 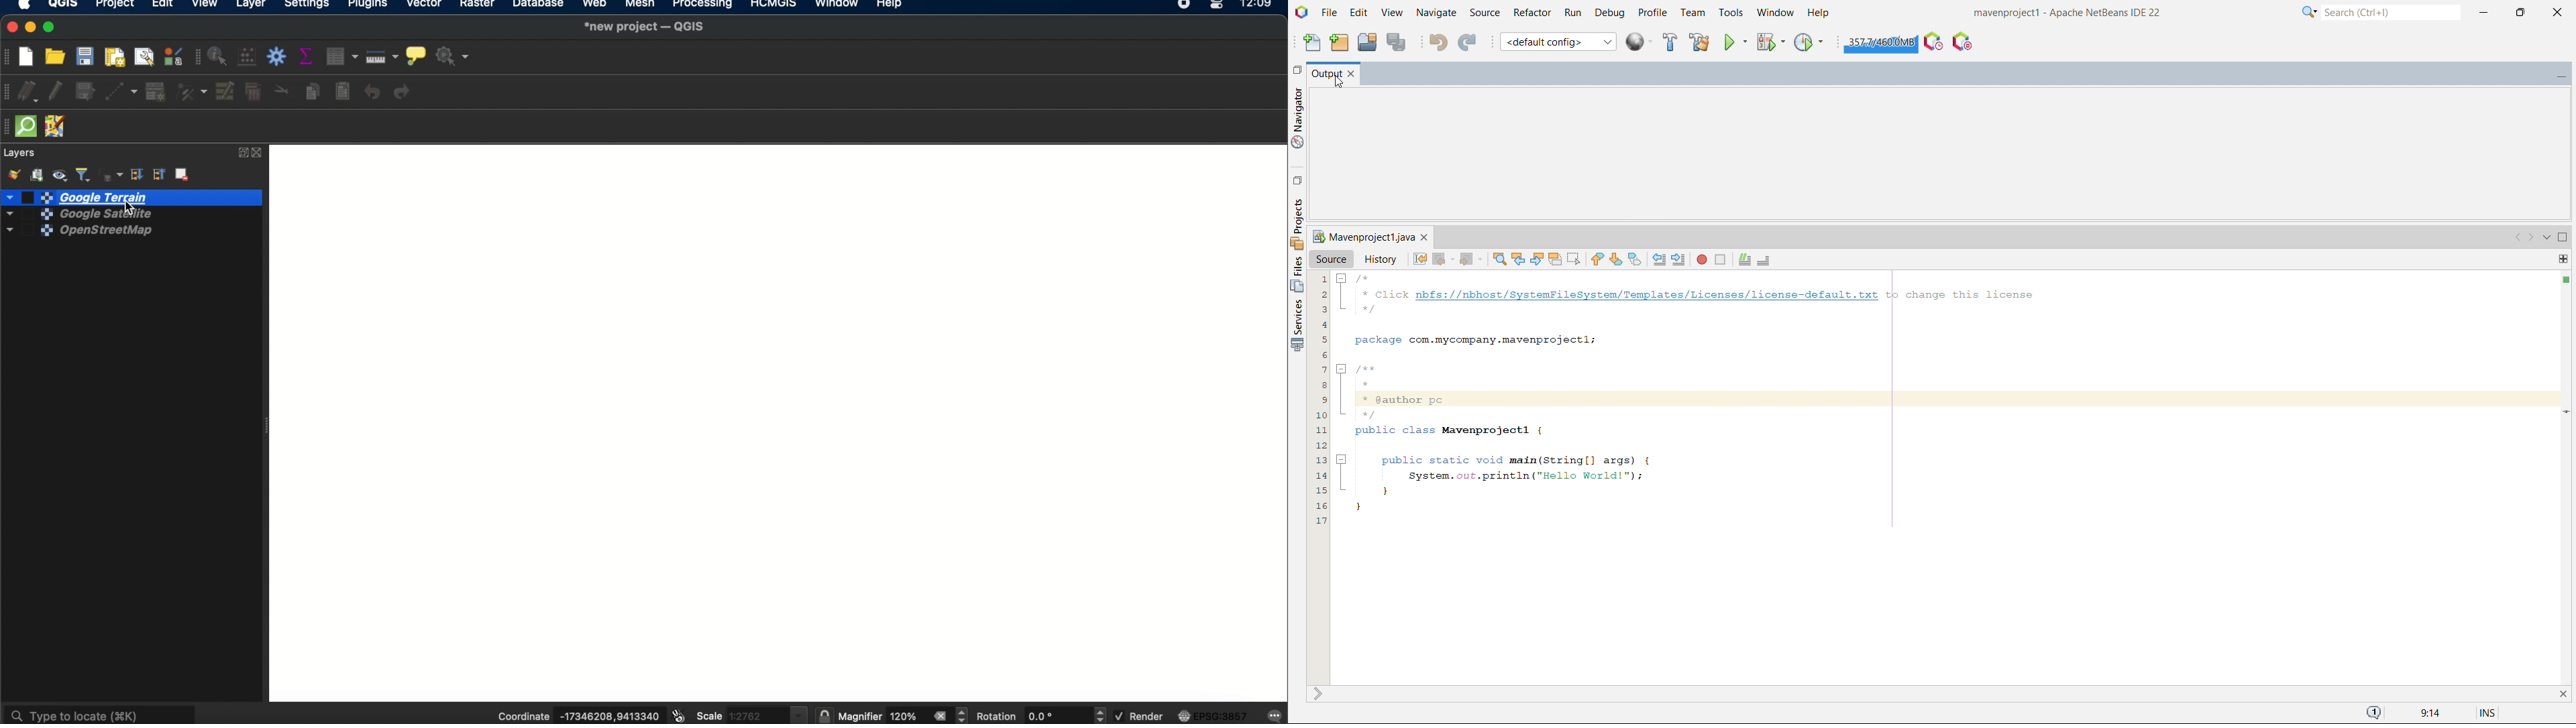 I want to click on paste features, so click(x=344, y=92).